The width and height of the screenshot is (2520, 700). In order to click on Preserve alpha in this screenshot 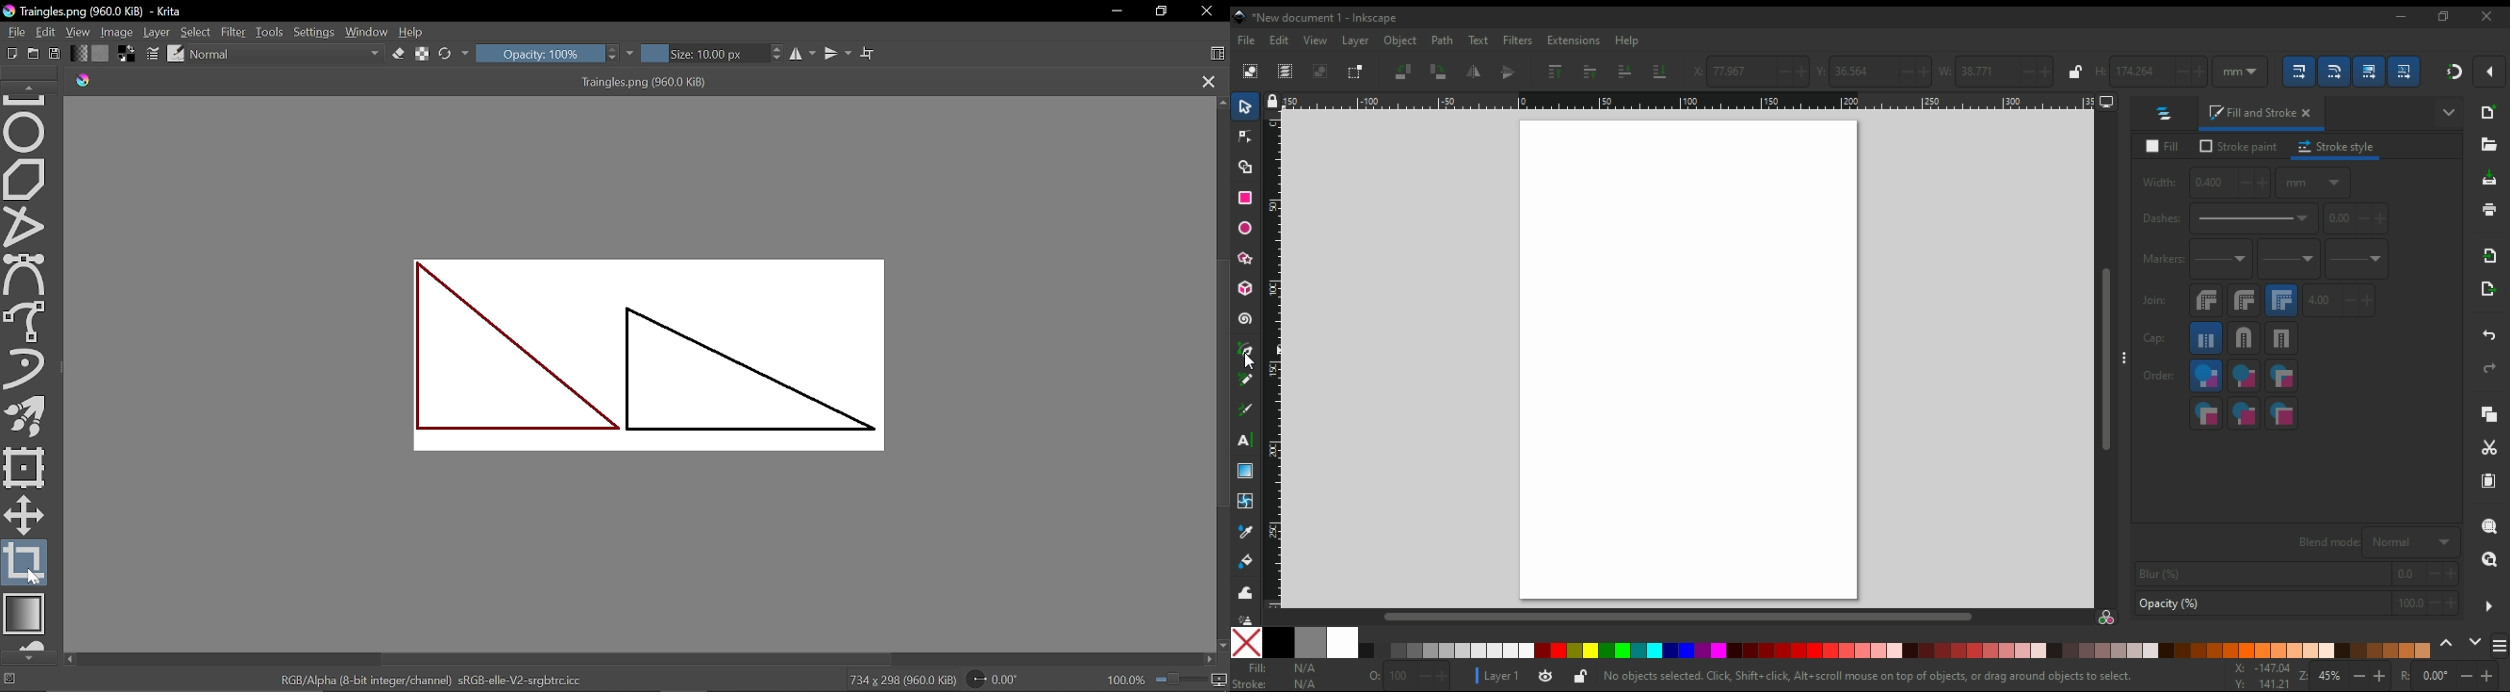, I will do `click(422, 55)`.